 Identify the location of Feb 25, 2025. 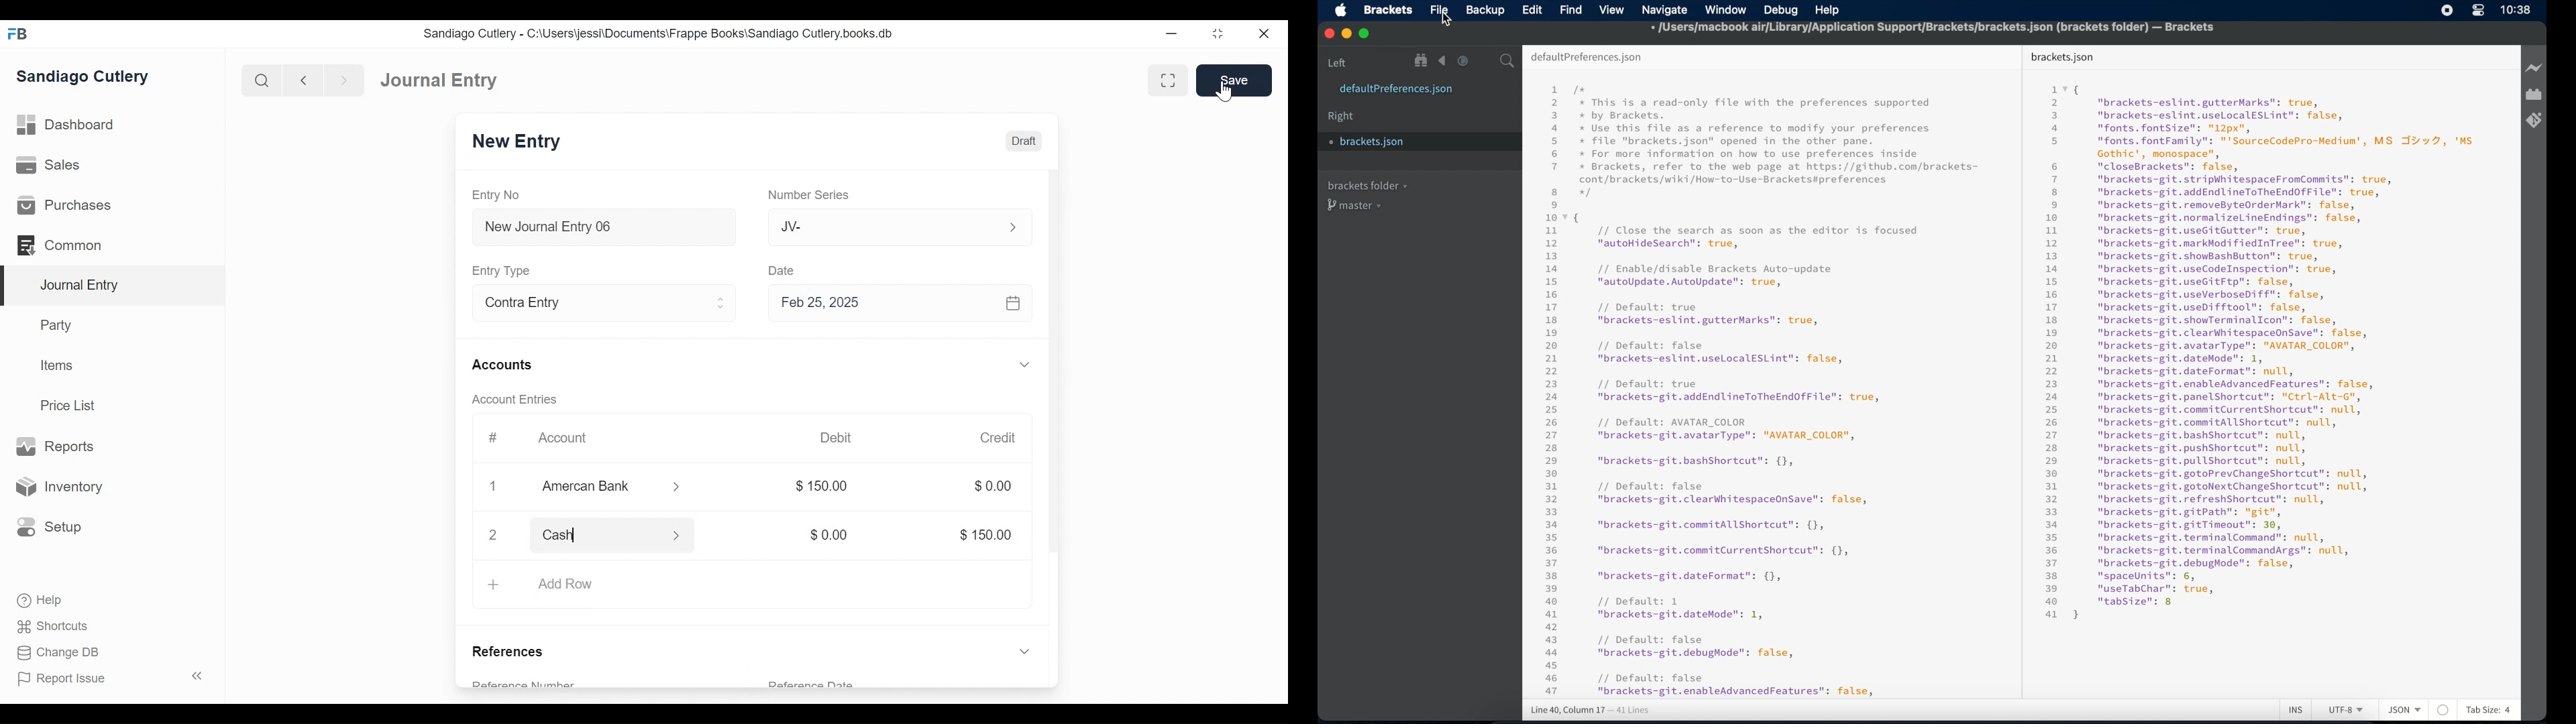
(894, 302).